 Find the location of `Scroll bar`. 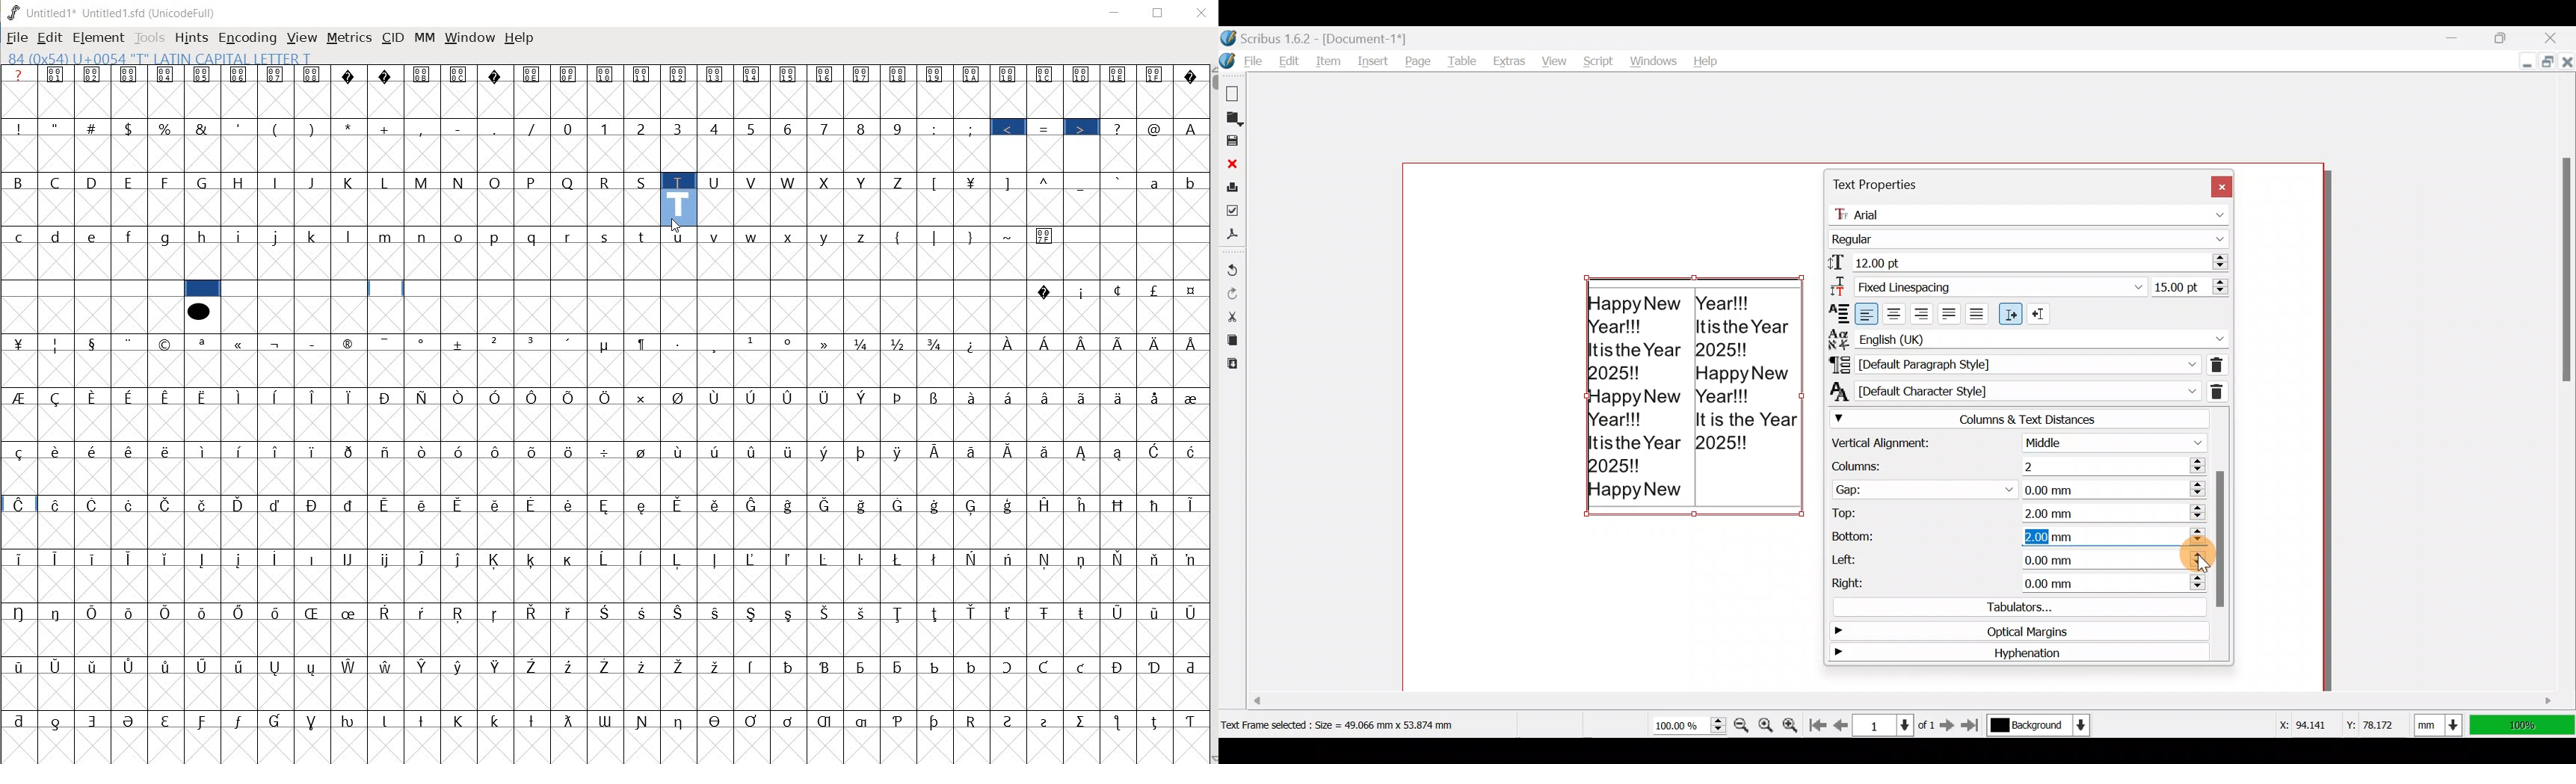

Scroll bar is located at coordinates (2222, 535).